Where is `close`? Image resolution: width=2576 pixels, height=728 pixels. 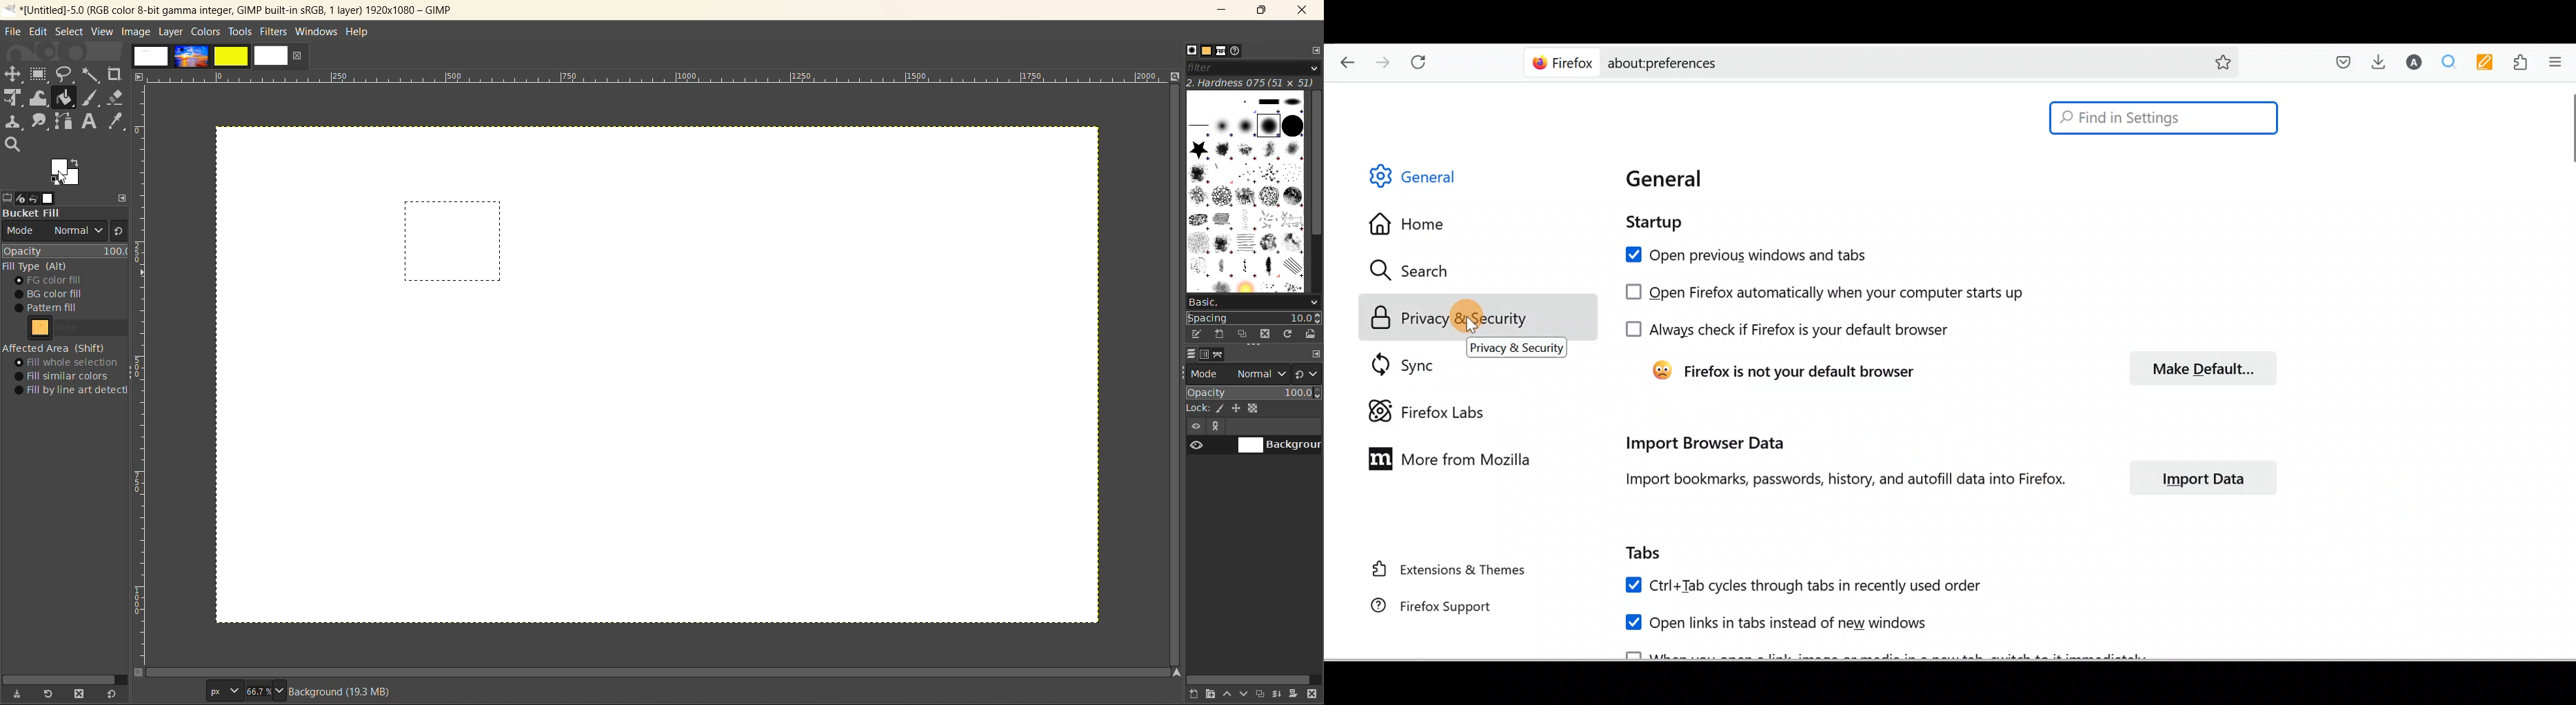 close is located at coordinates (298, 57).